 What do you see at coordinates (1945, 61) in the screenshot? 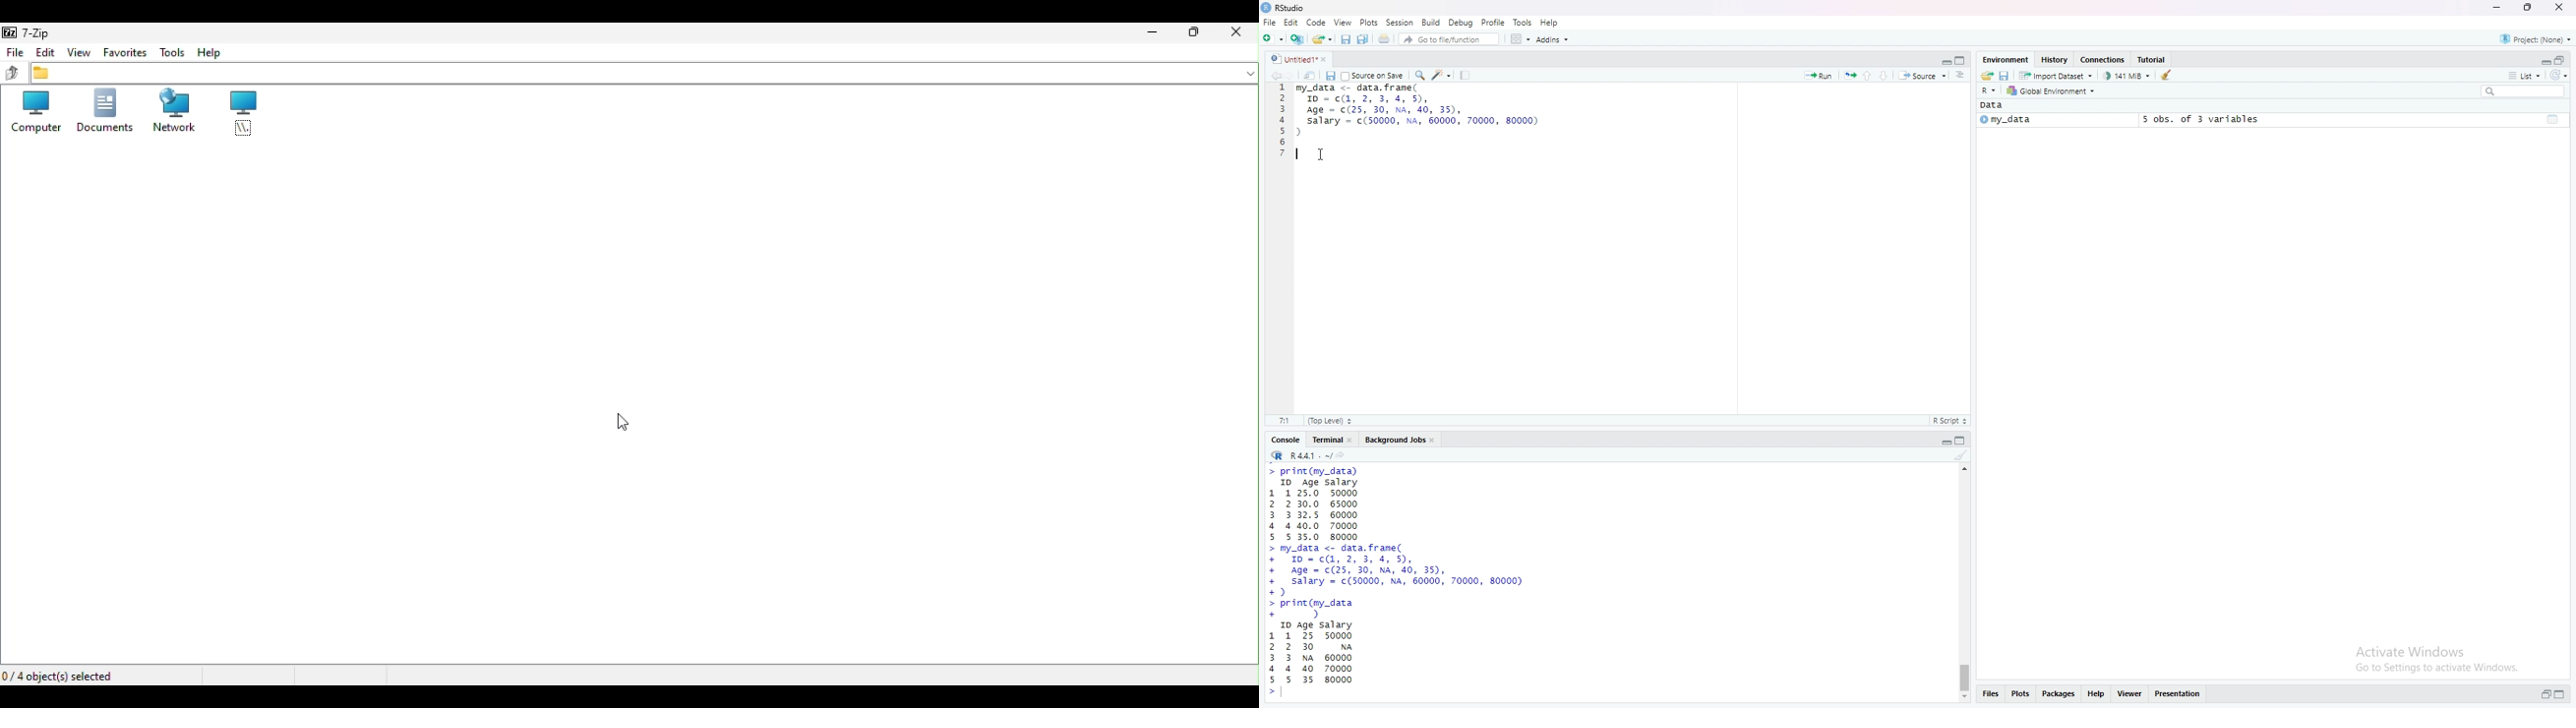
I see `expand` at bounding box center [1945, 61].